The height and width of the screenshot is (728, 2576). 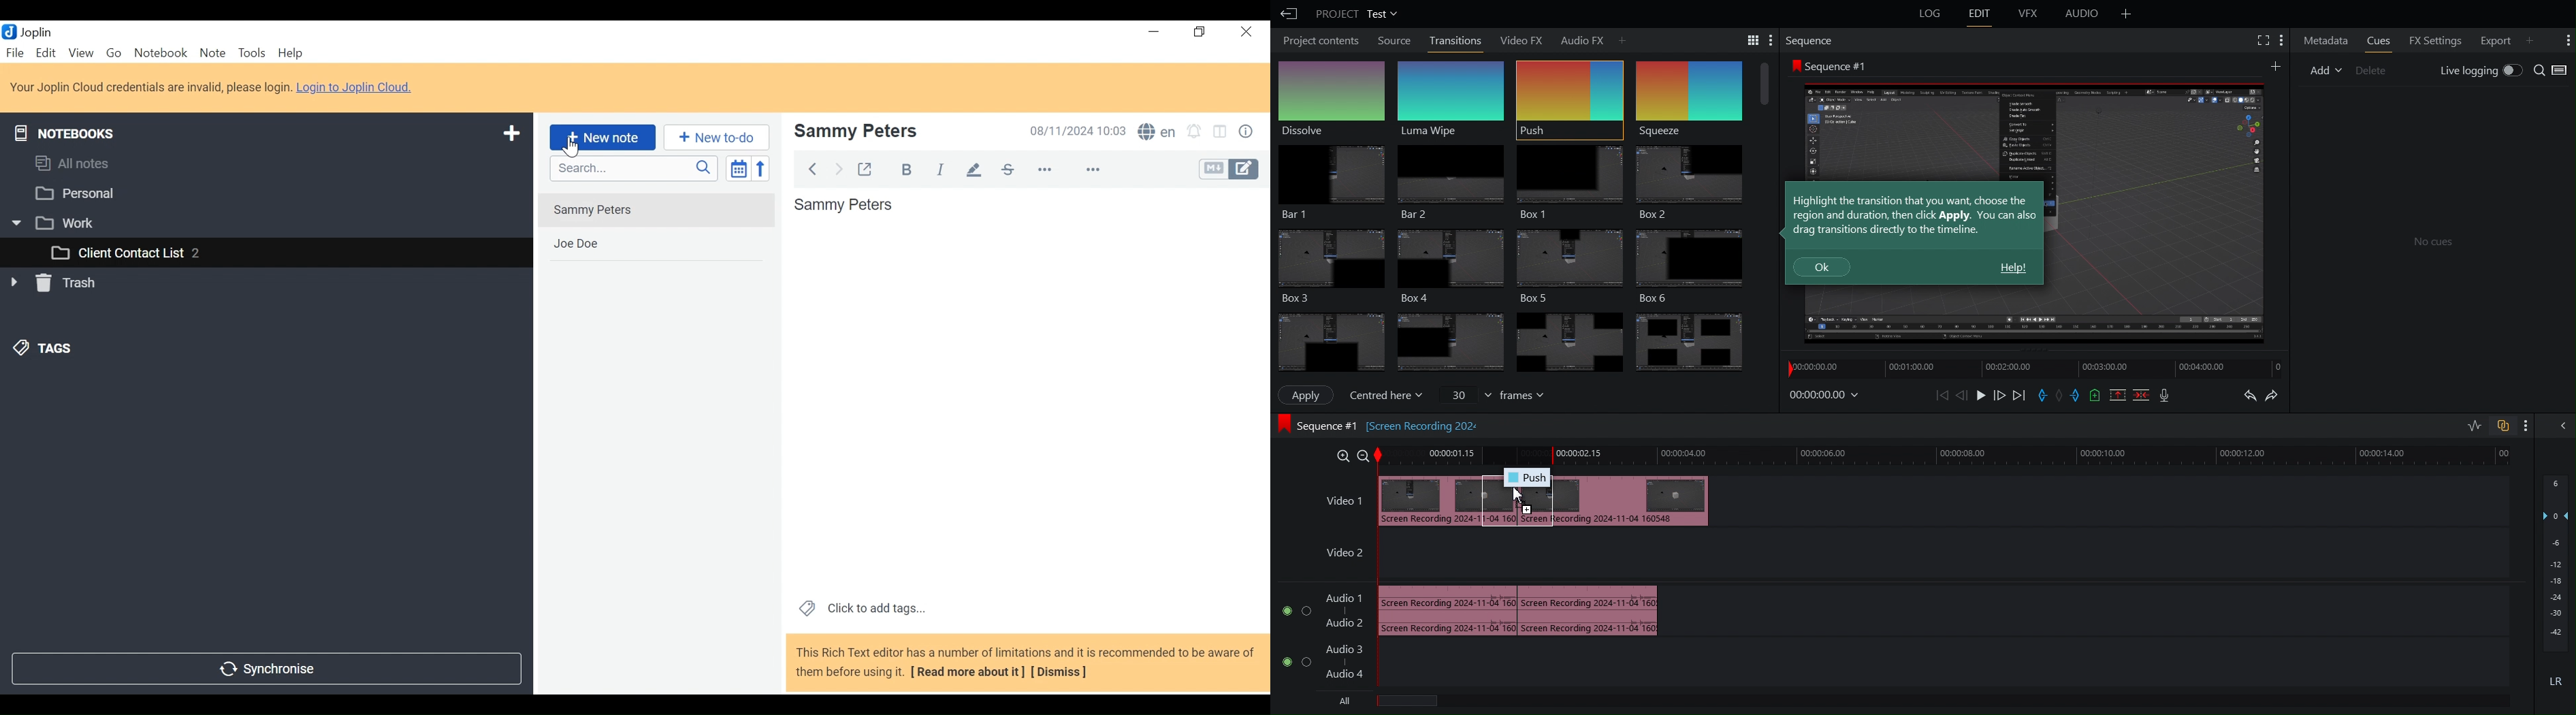 What do you see at coordinates (1980, 396) in the screenshot?
I see `Play` at bounding box center [1980, 396].